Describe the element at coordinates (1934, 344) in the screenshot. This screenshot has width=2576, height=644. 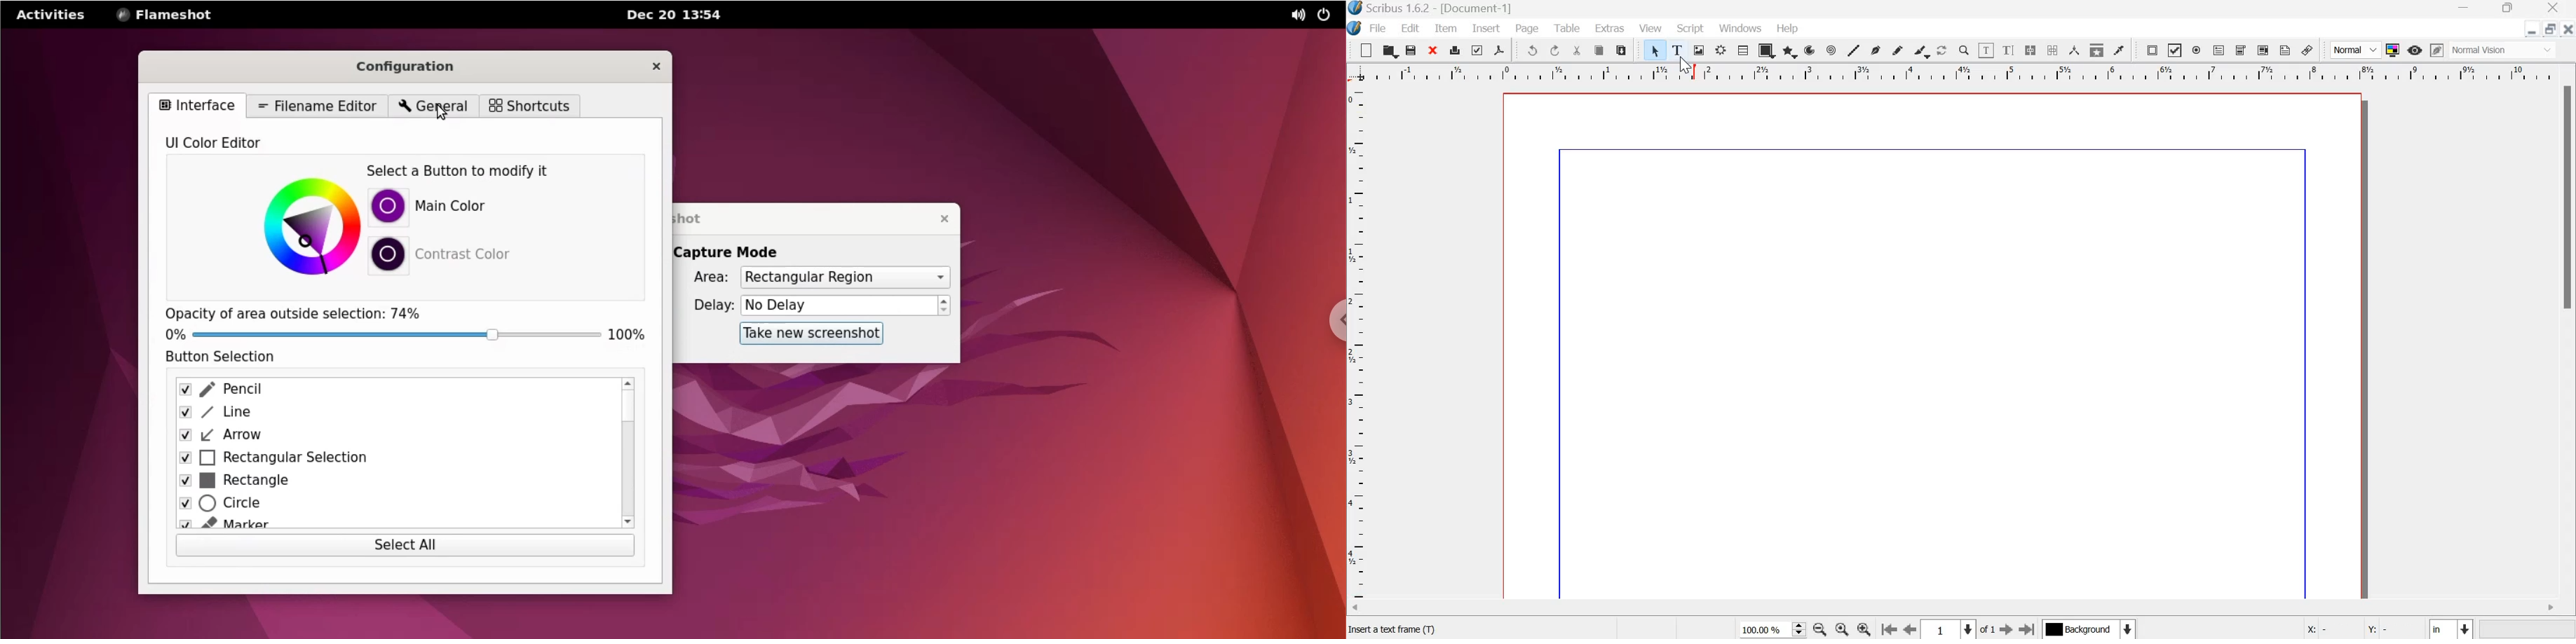
I see `page` at that location.